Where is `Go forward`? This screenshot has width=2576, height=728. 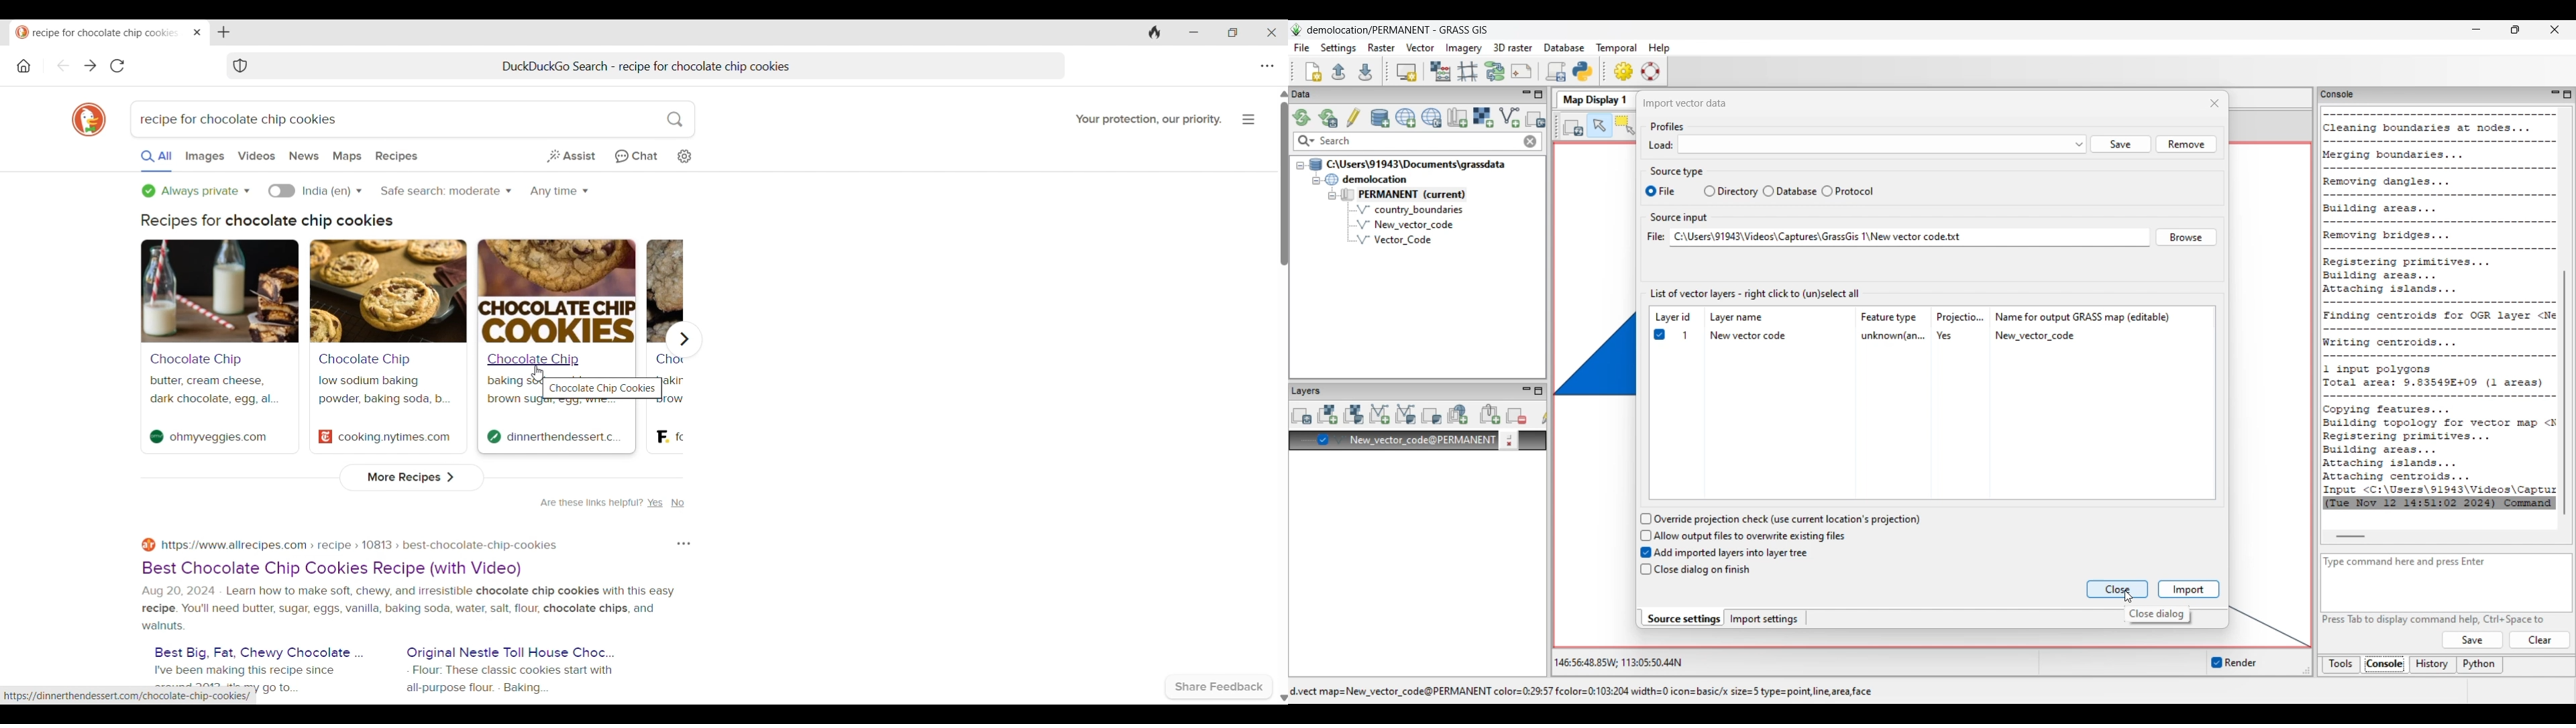 Go forward is located at coordinates (91, 66).